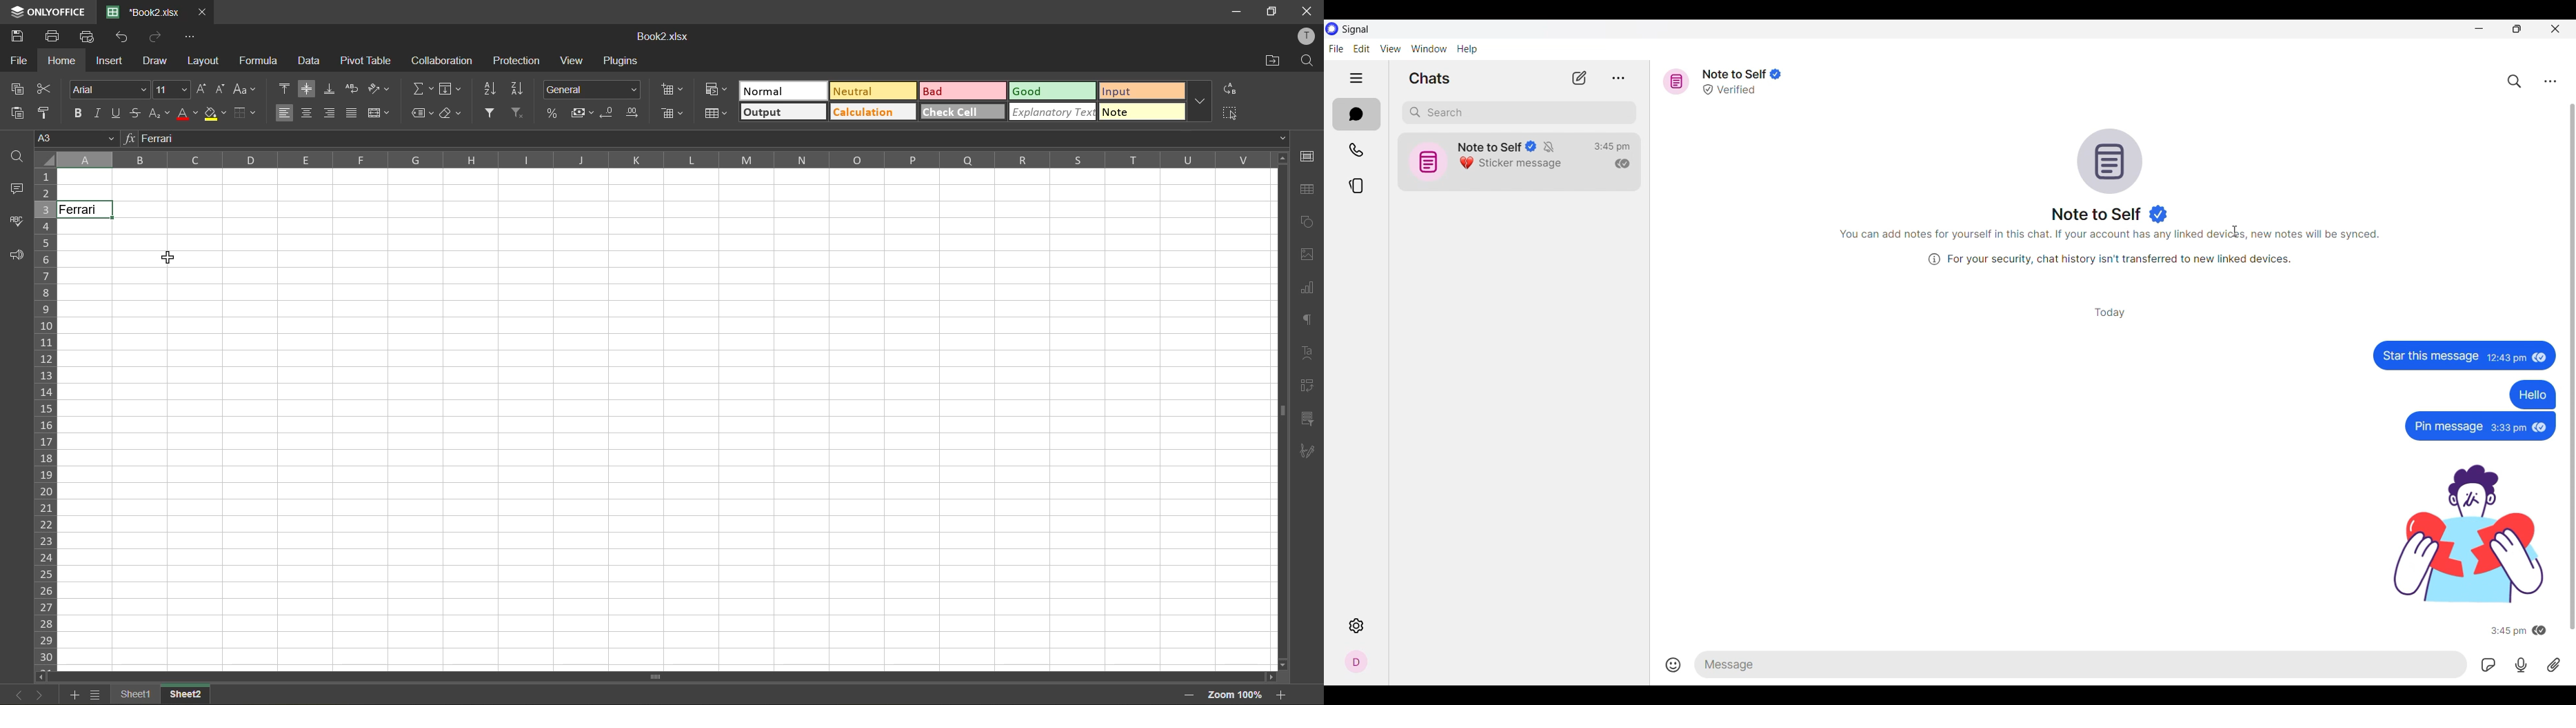 Image resolution: width=2576 pixels, height=728 pixels. I want to click on Sticker message, so click(1512, 163).